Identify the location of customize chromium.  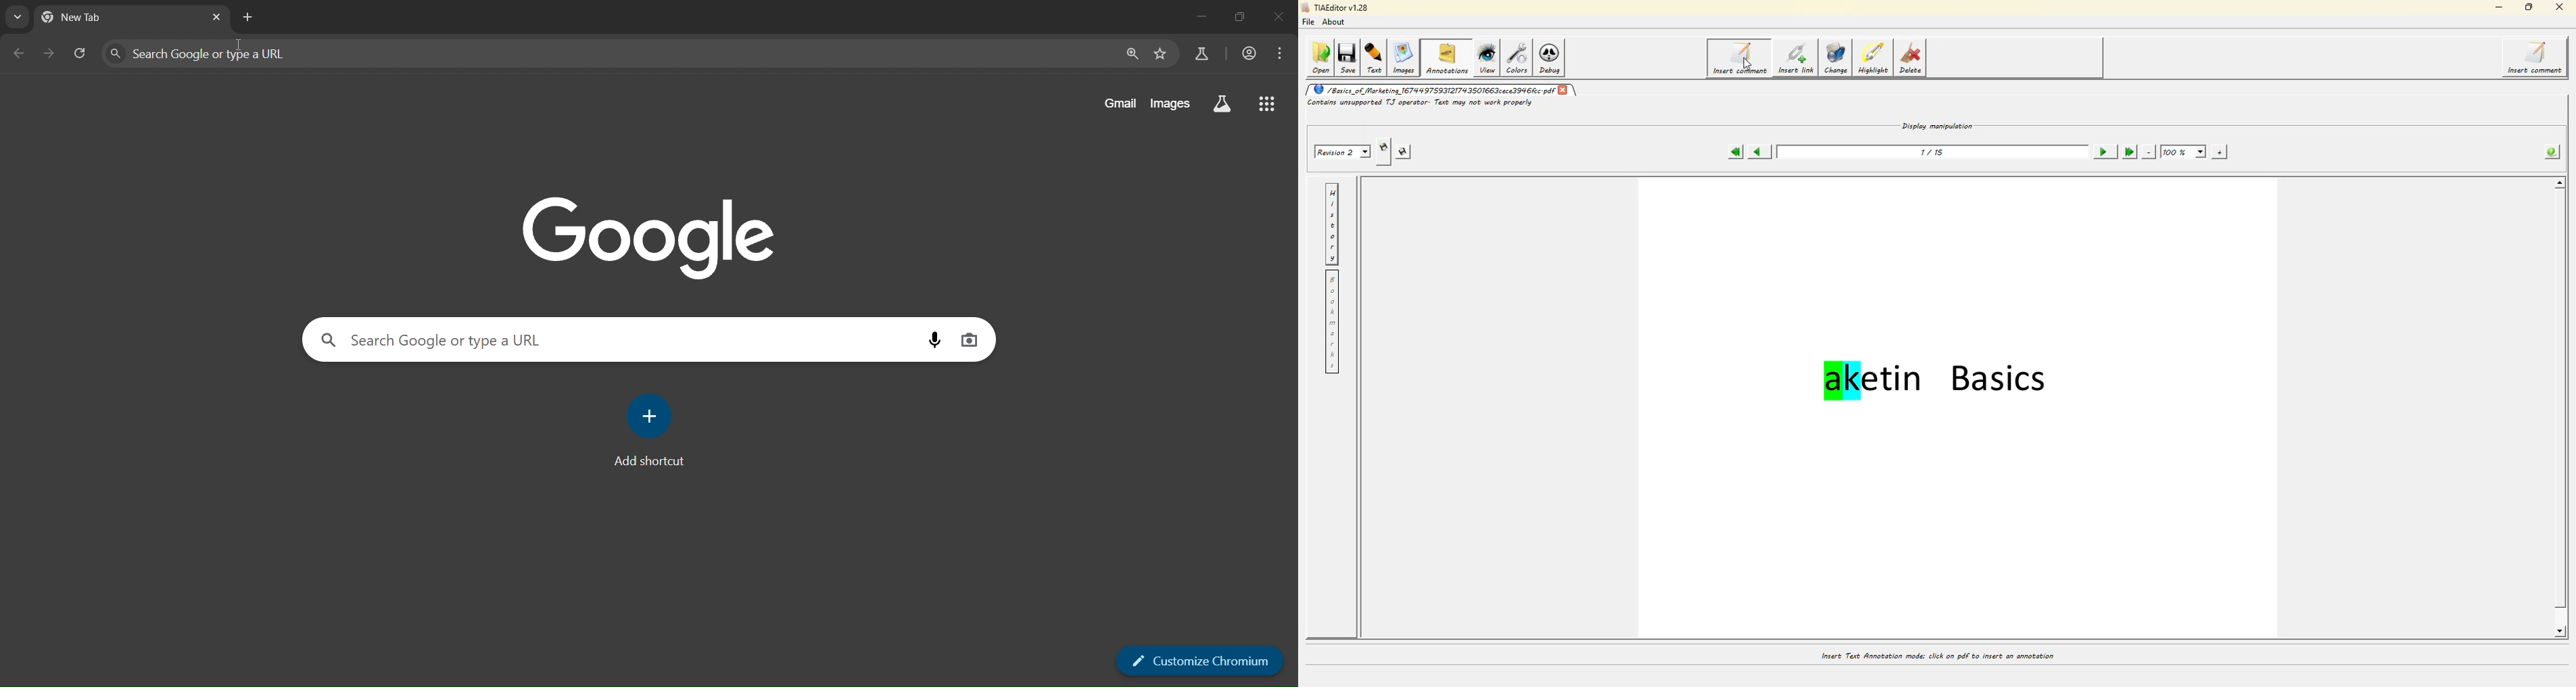
(1203, 661).